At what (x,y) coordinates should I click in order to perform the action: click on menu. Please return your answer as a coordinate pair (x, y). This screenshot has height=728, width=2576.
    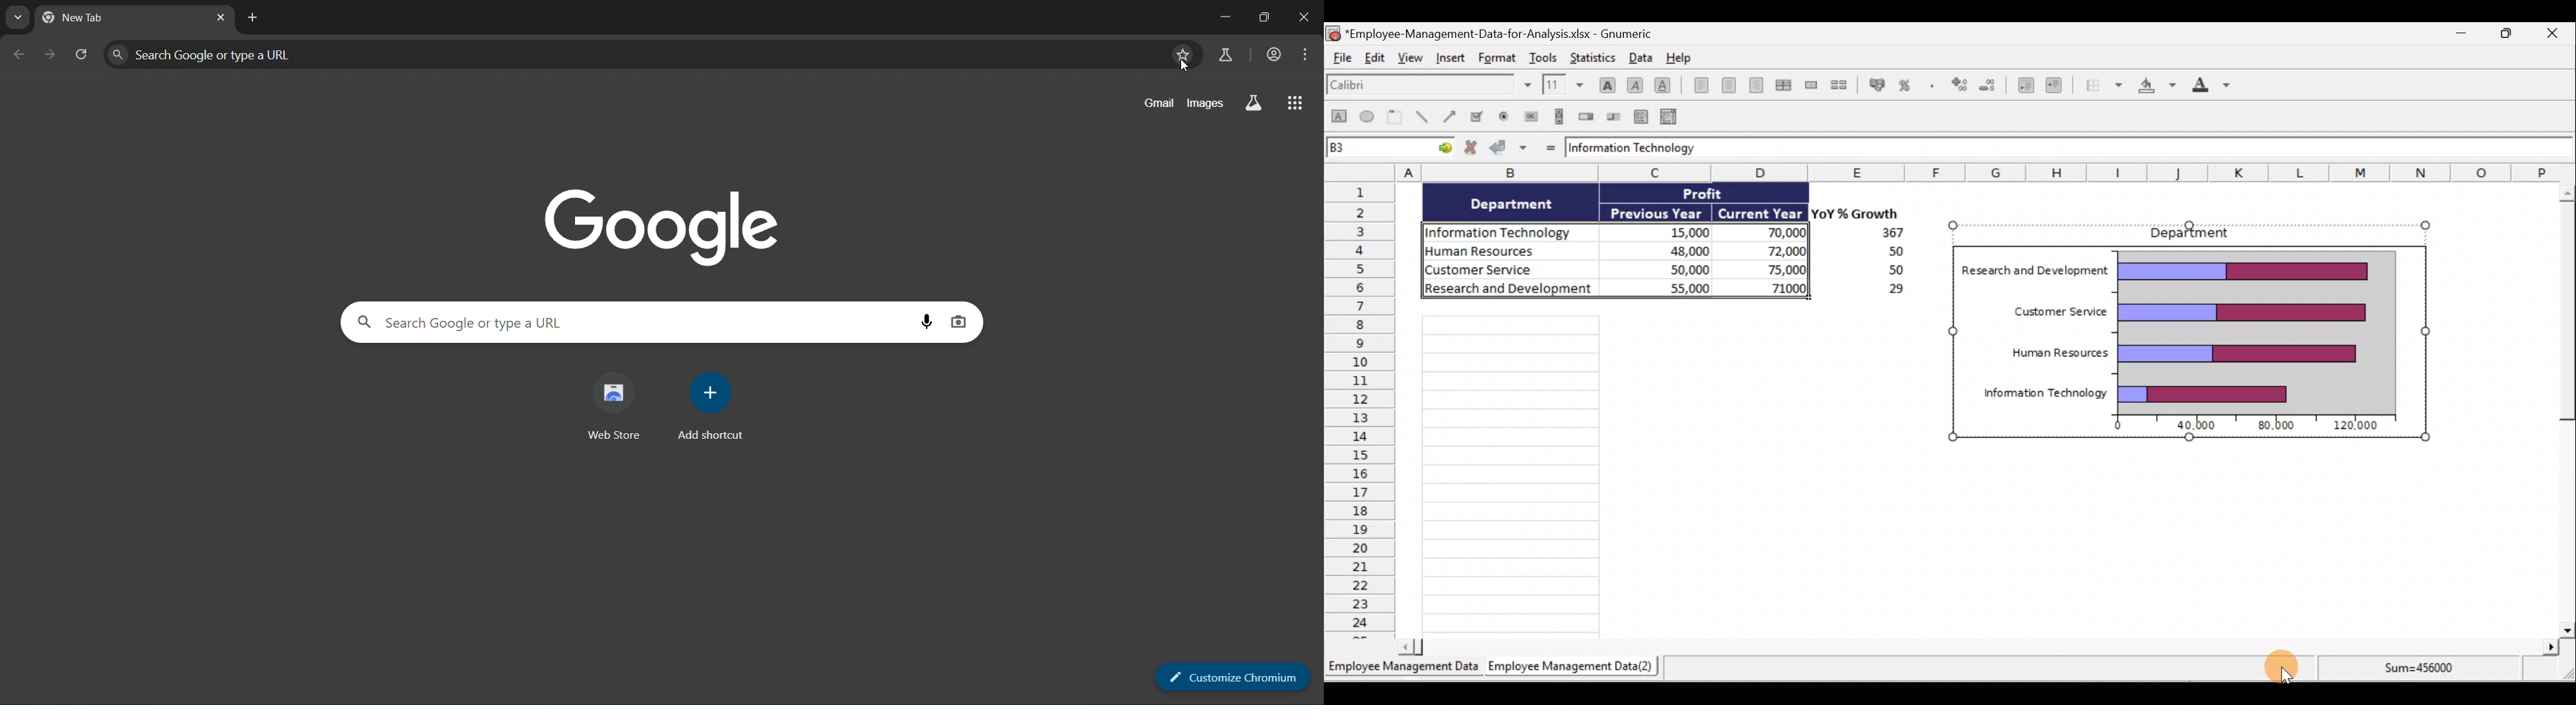
    Looking at the image, I should click on (1305, 55).